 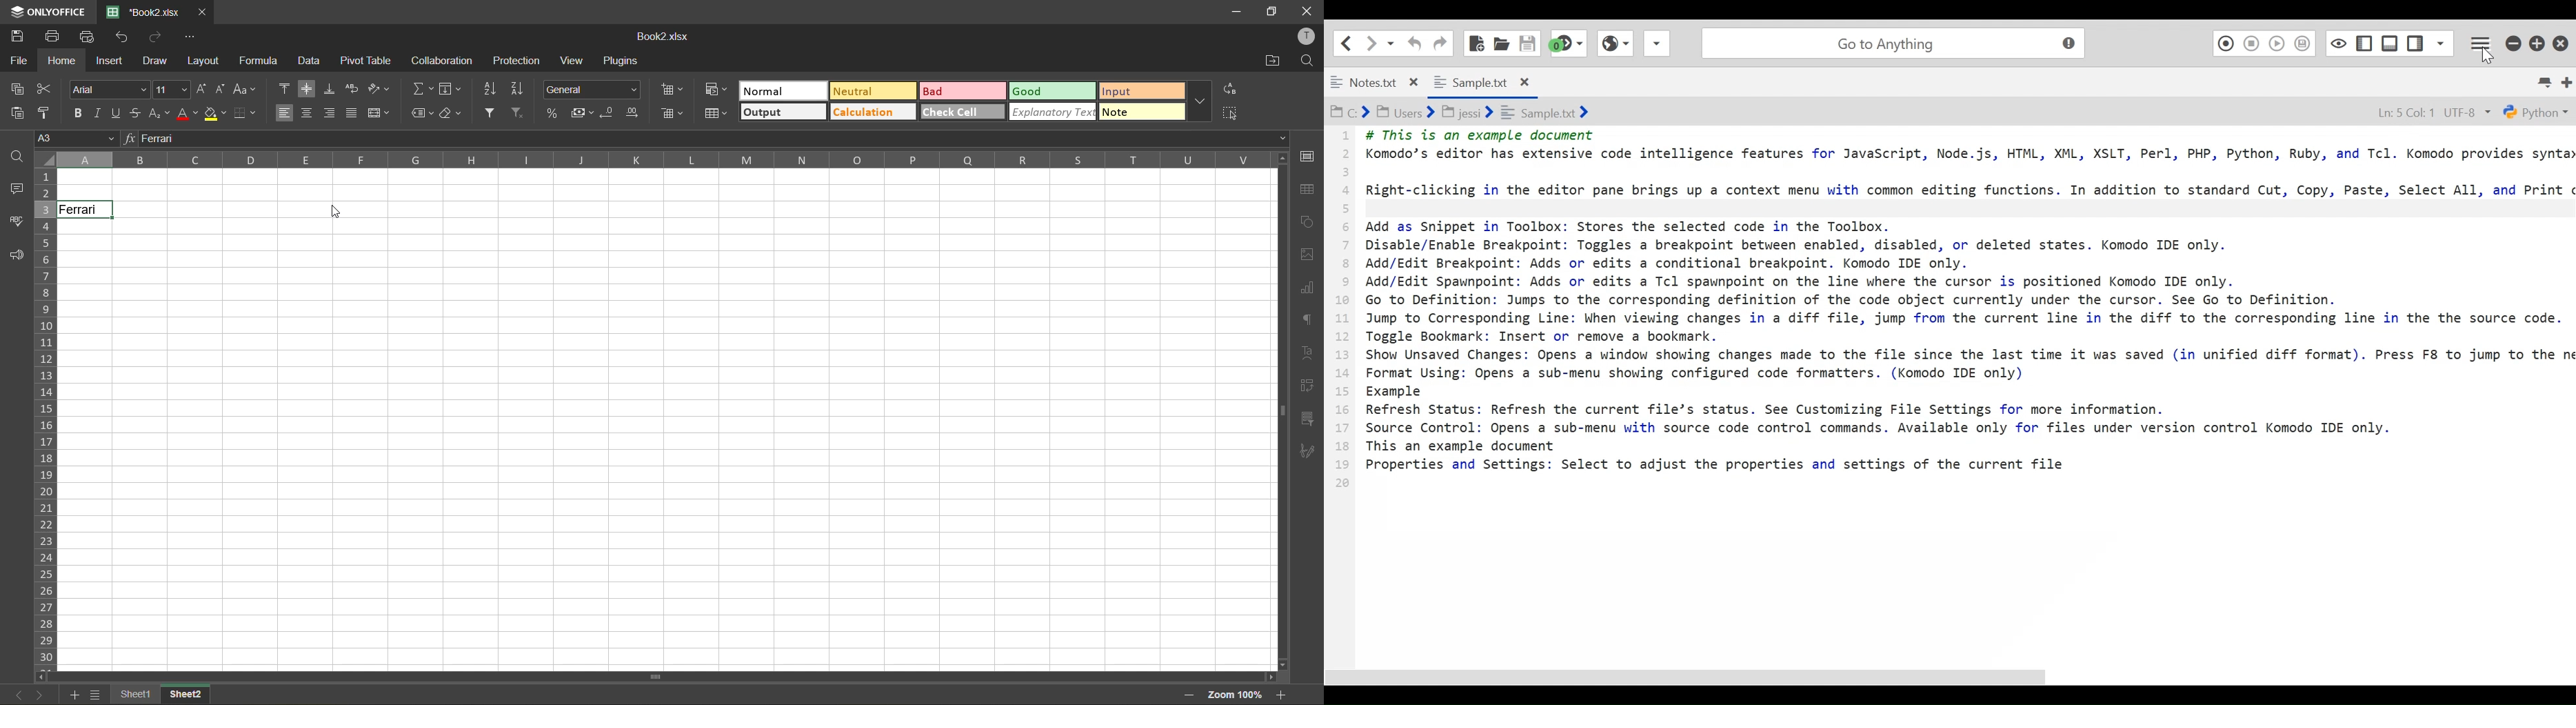 I want to click on zoom factor, so click(x=1238, y=695).